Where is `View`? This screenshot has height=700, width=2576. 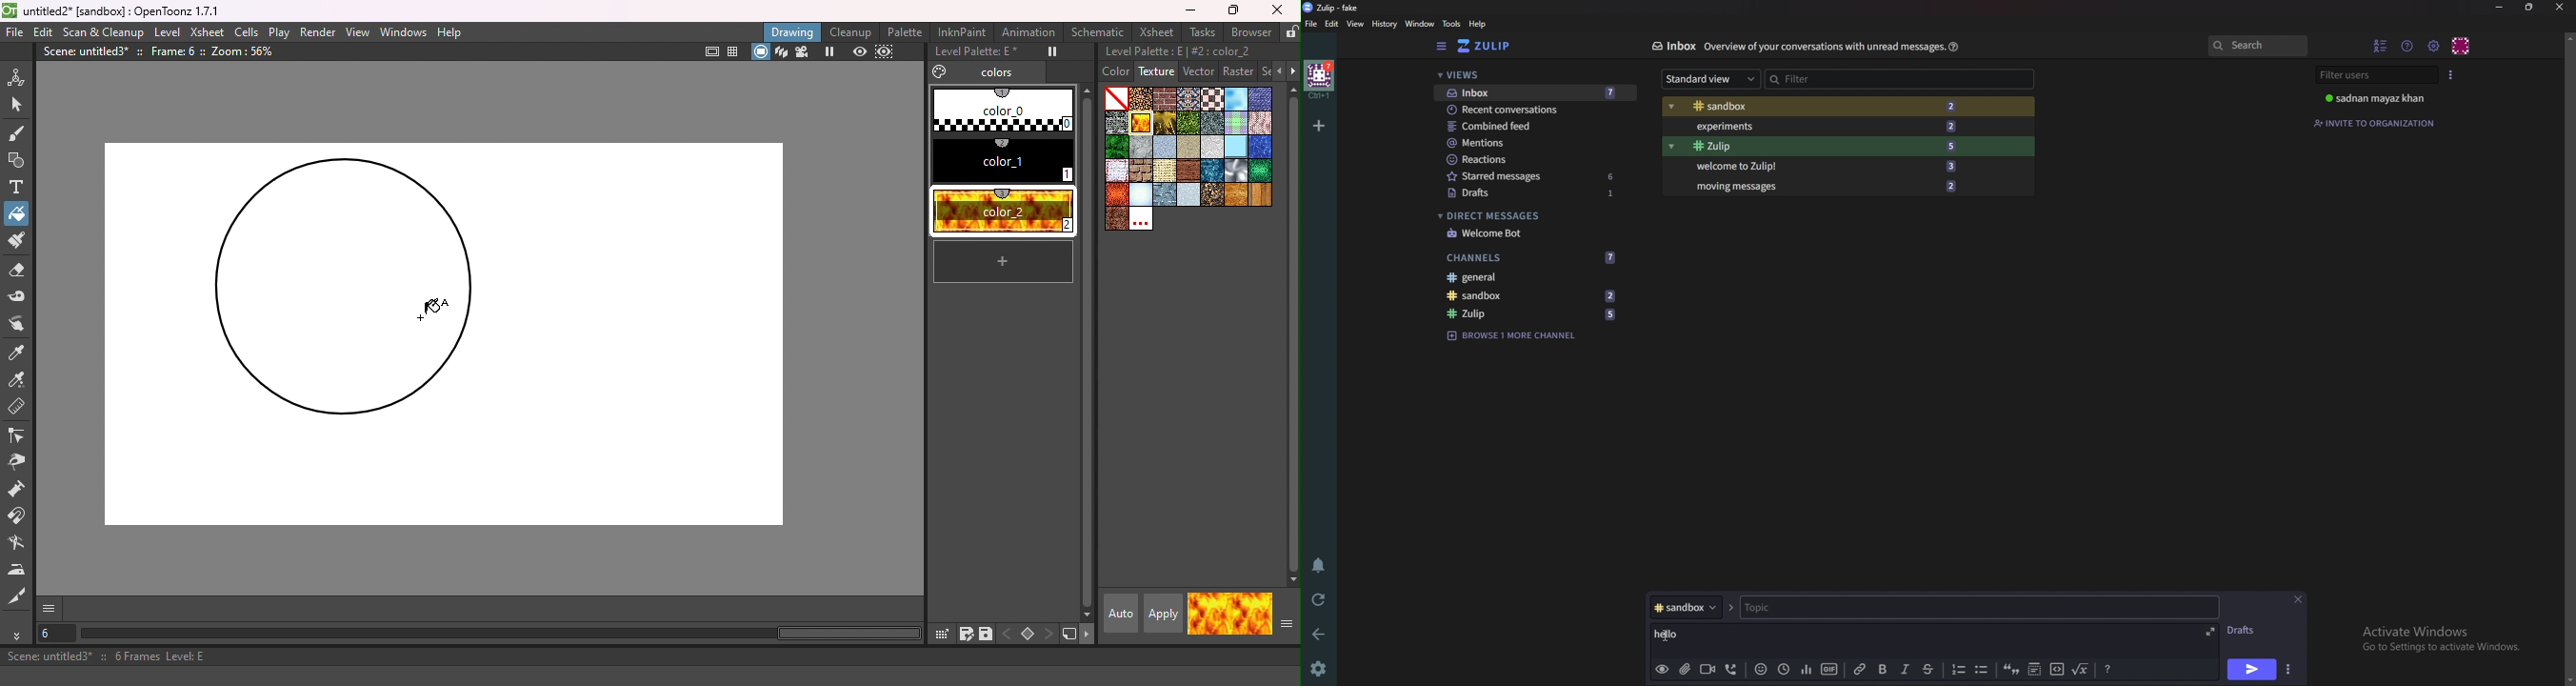
View is located at coordinates (1355, 25).